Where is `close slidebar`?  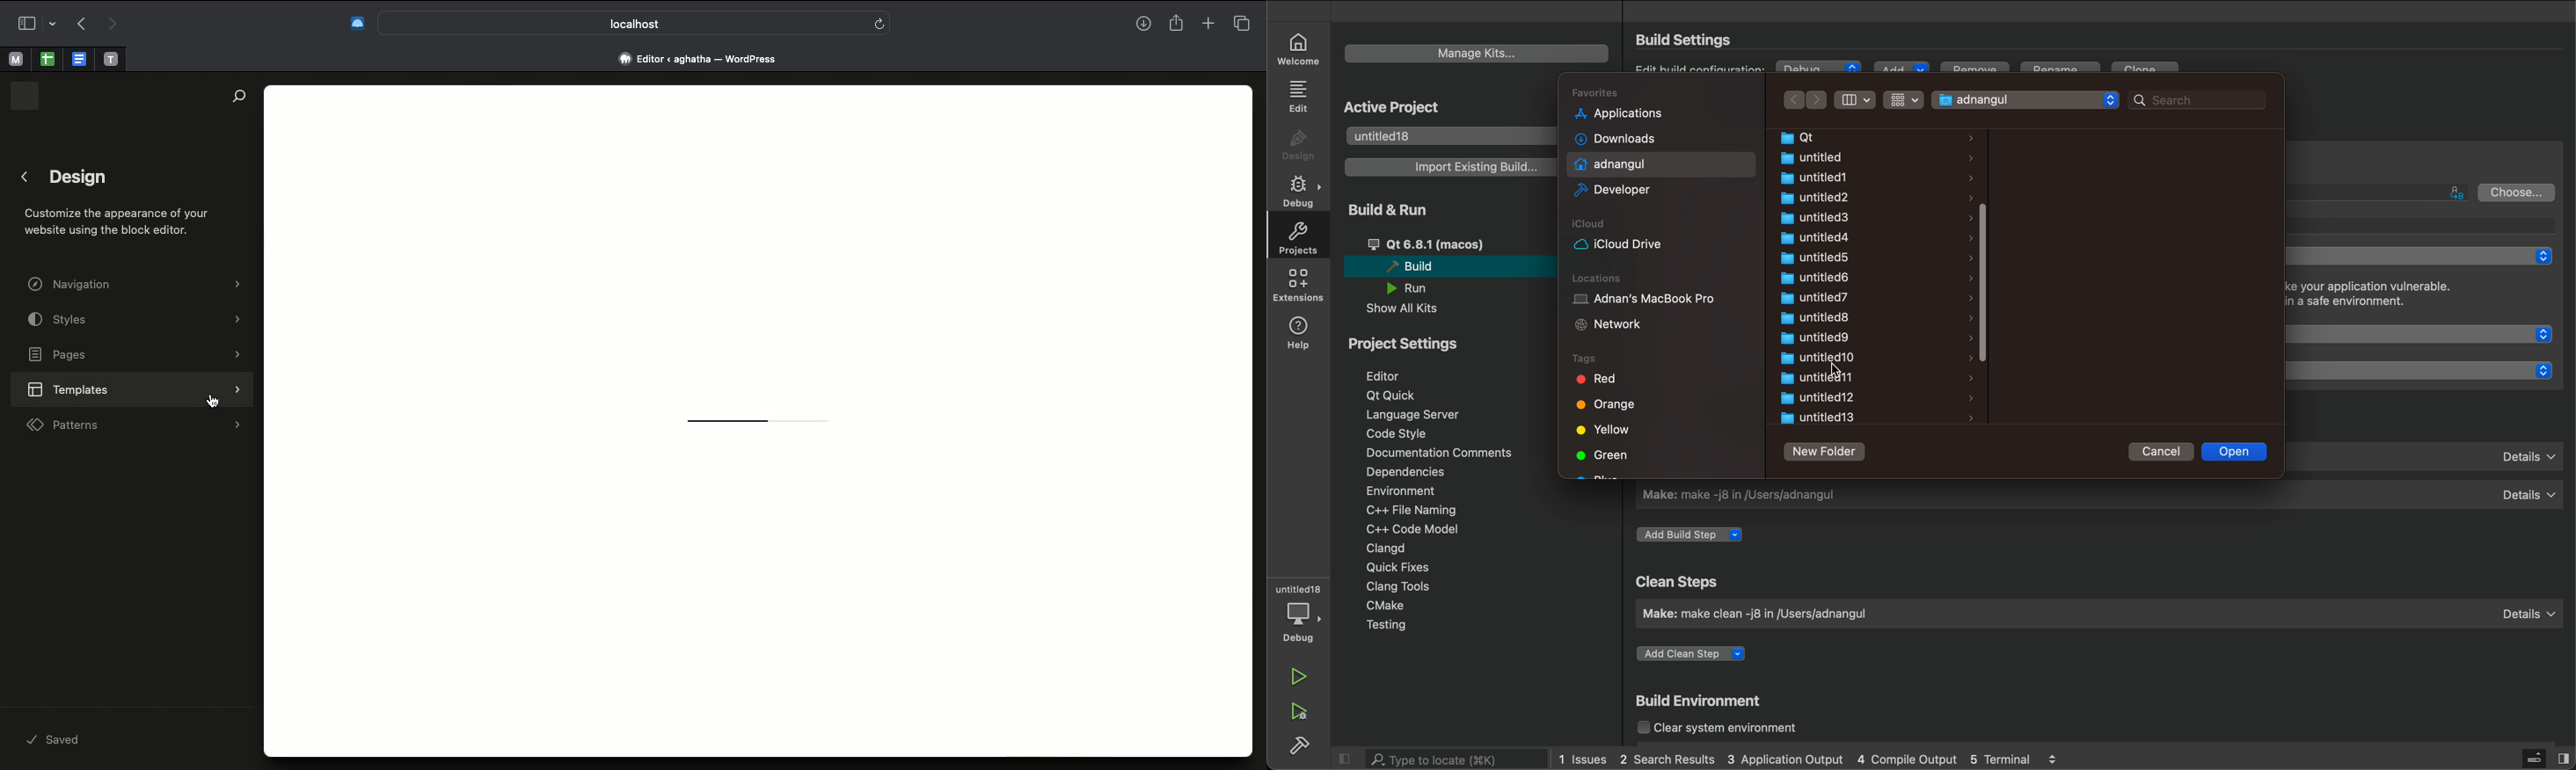
close slidebar is located at coordinates (2545, 757).